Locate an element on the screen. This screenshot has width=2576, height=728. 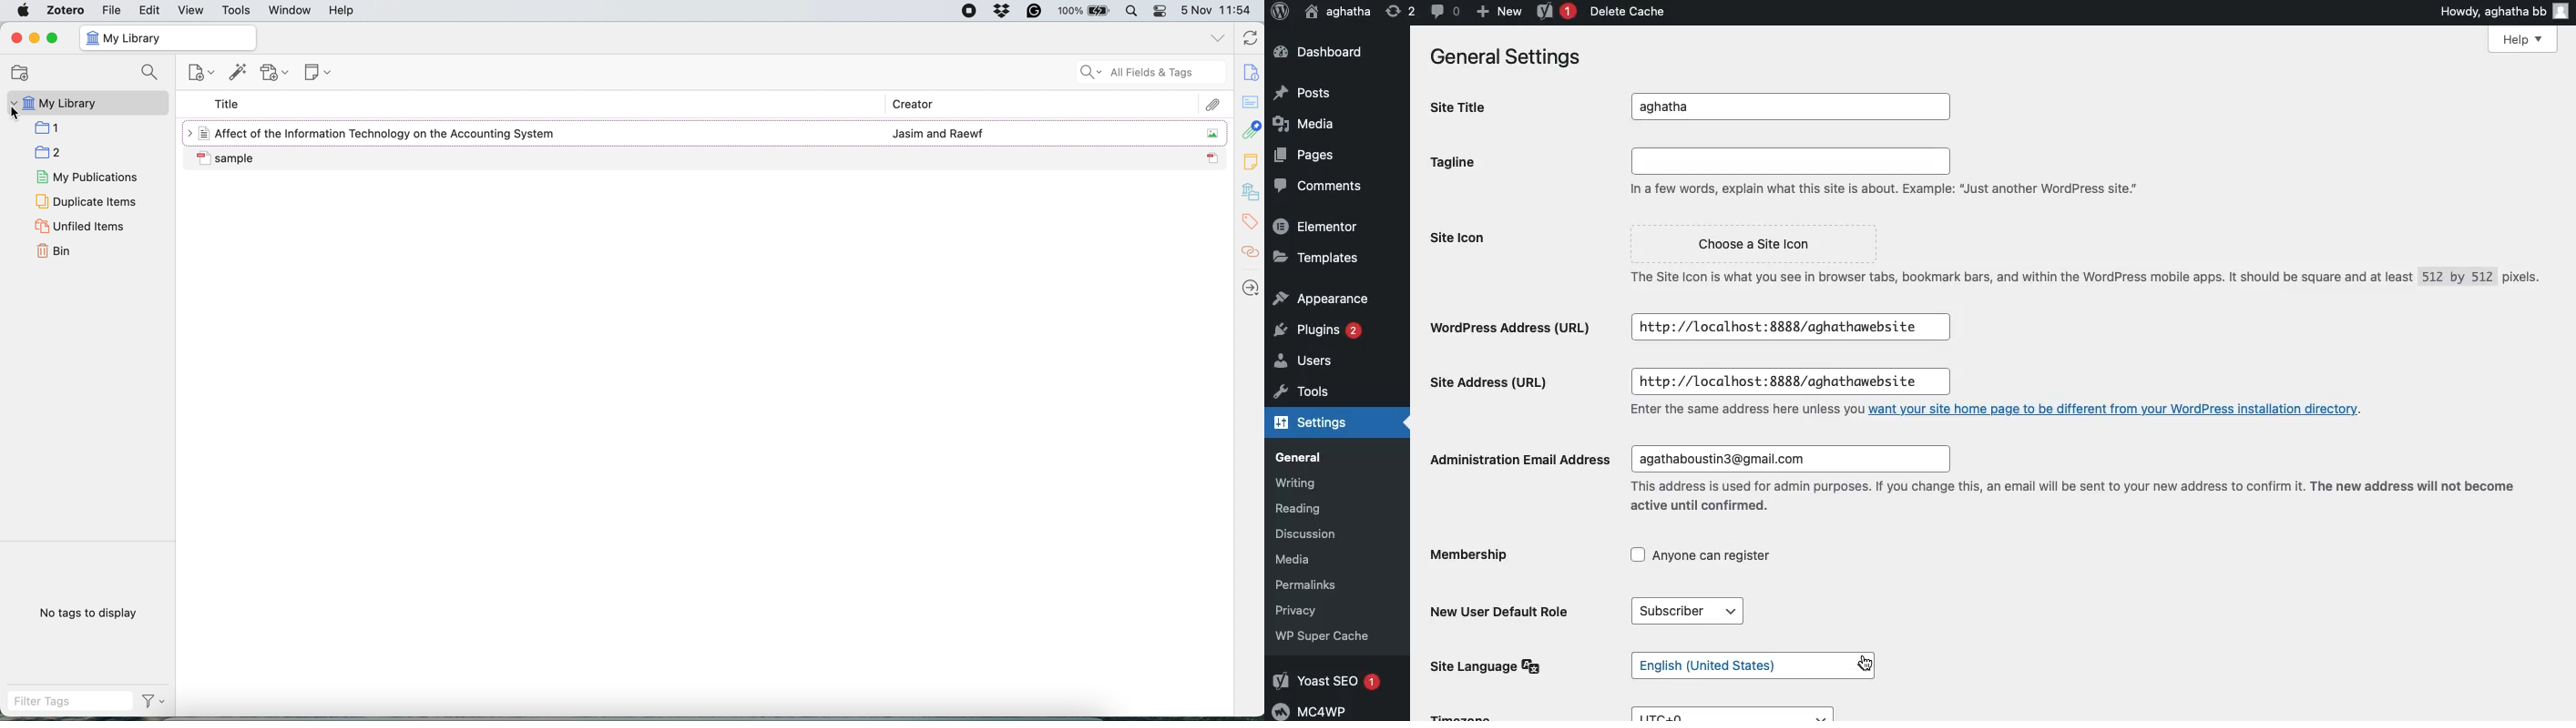
Templates is located at coordinates (1313, 257).